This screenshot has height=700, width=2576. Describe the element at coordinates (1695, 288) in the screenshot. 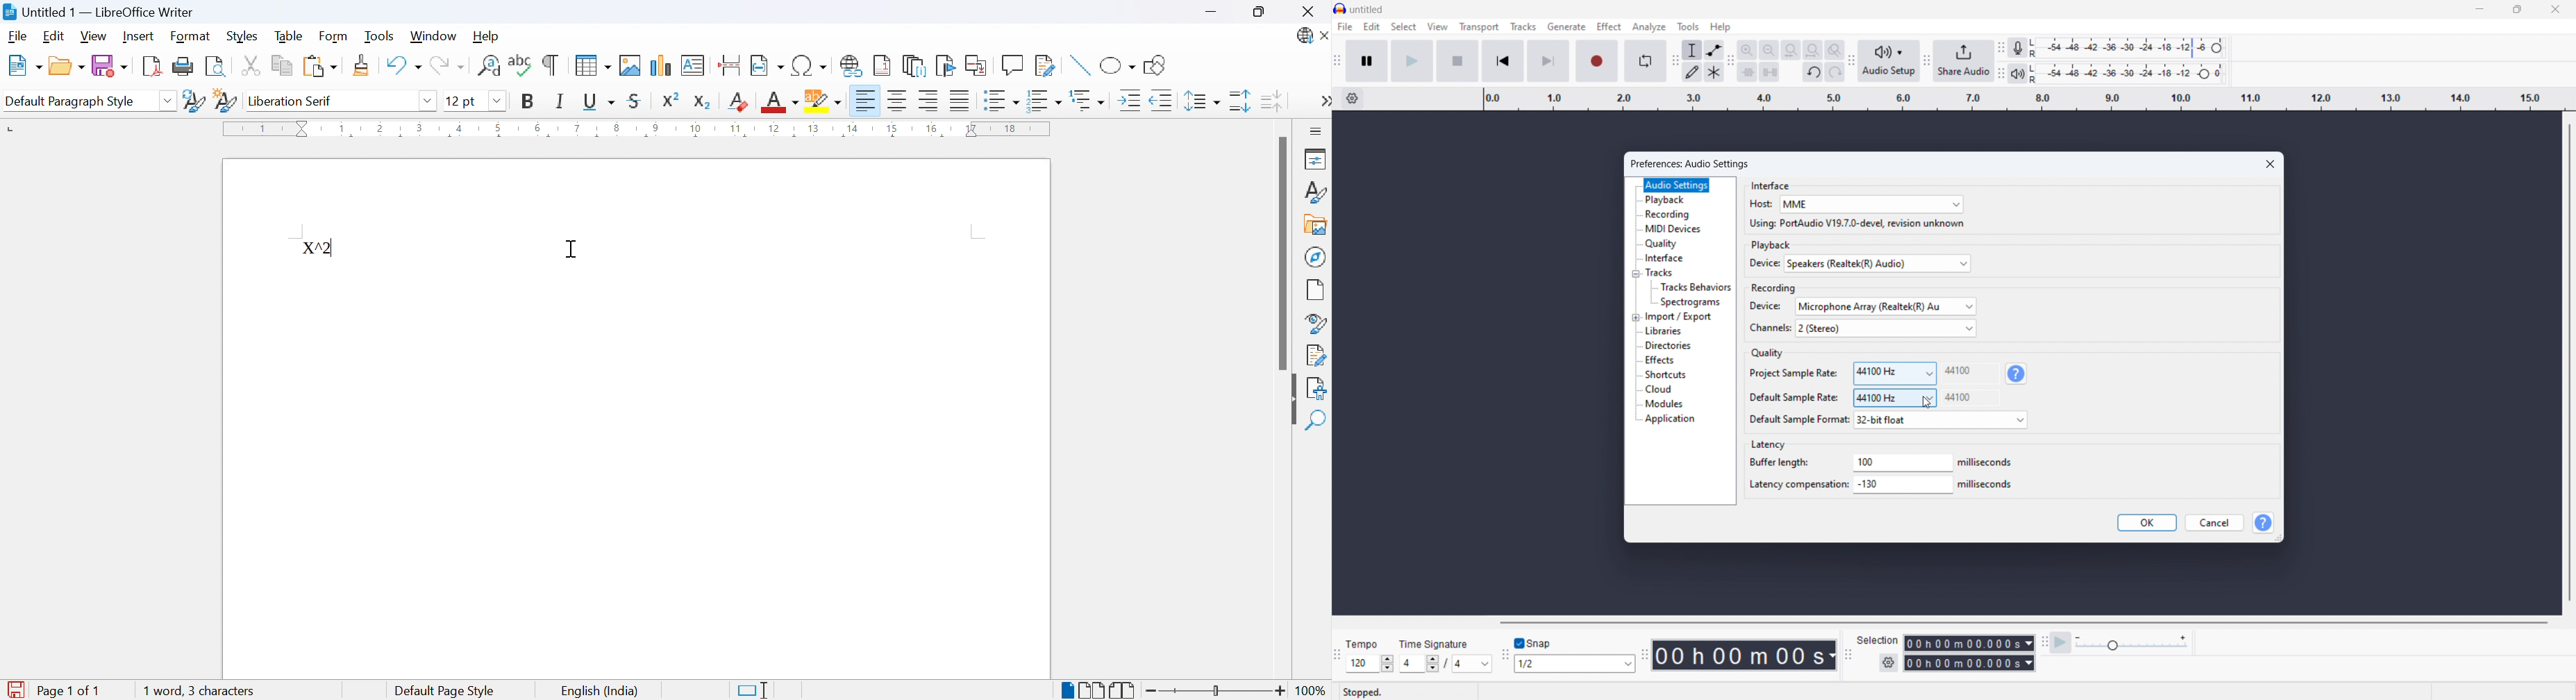

I see `tracks behaviors` at that location.